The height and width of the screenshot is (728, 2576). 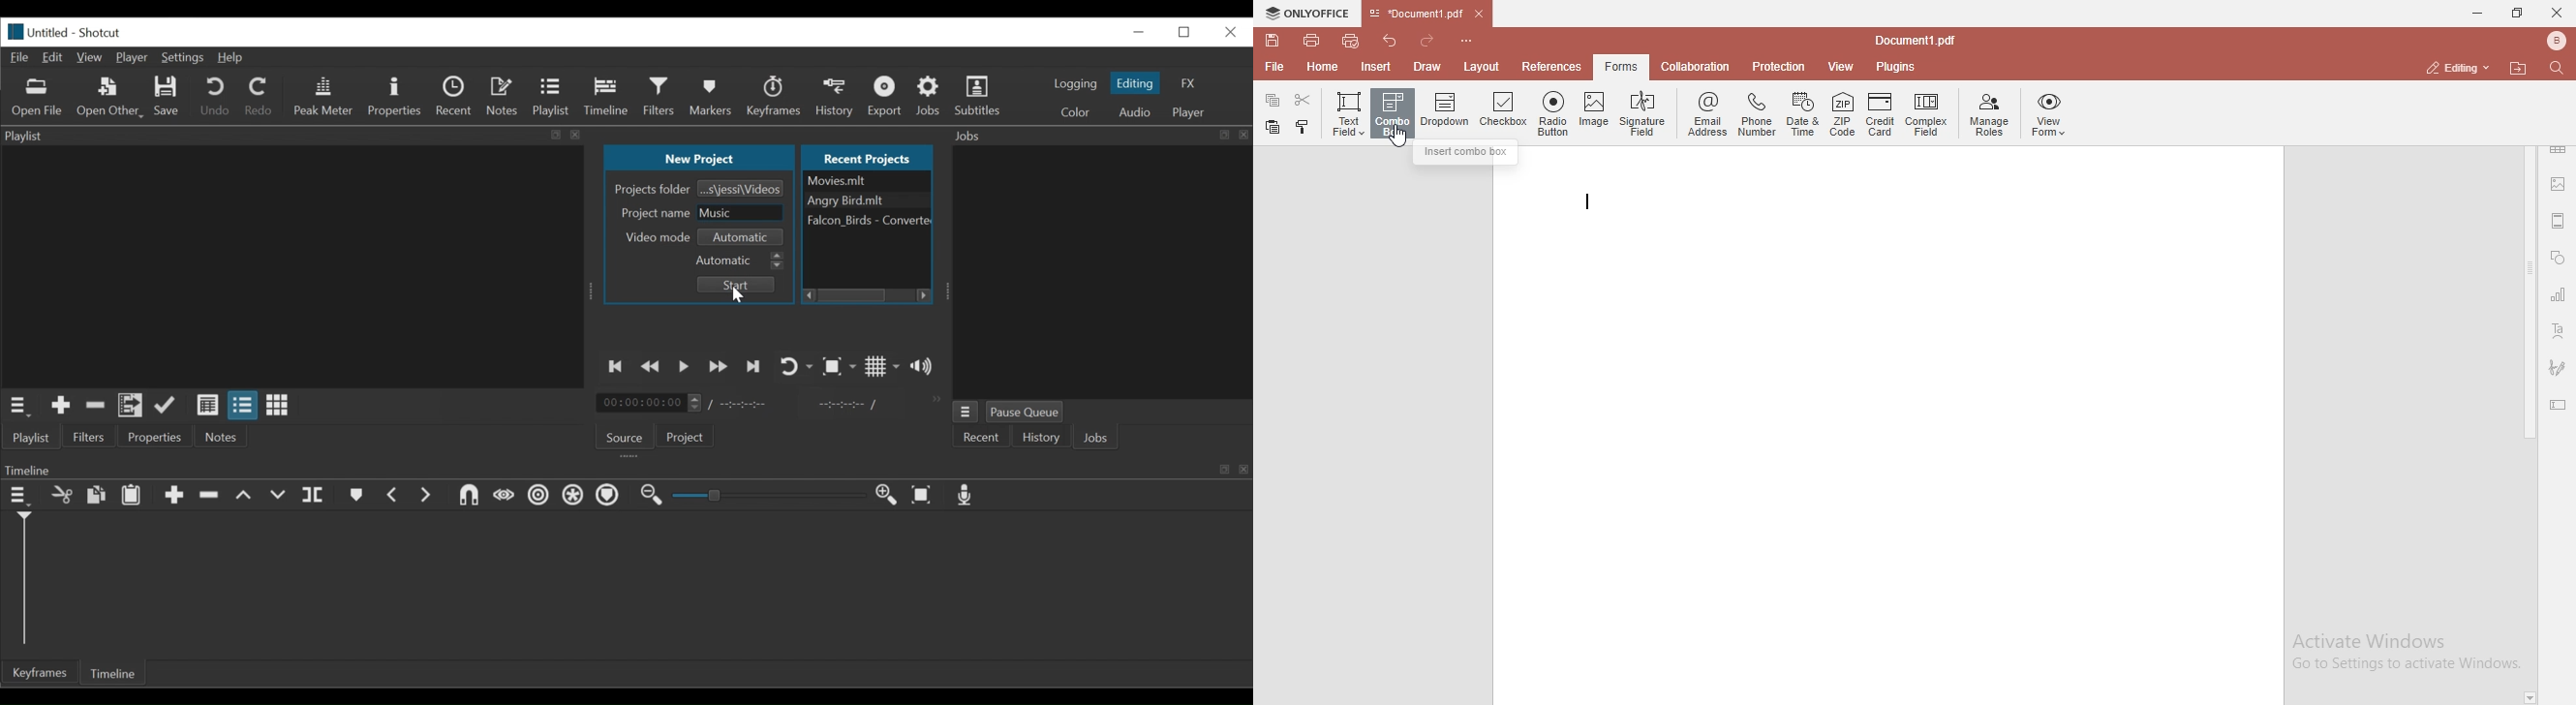 What do you see at coordinates (156, 436) in the screenshot?
I see `Properties` at bounding box center [156, 436].